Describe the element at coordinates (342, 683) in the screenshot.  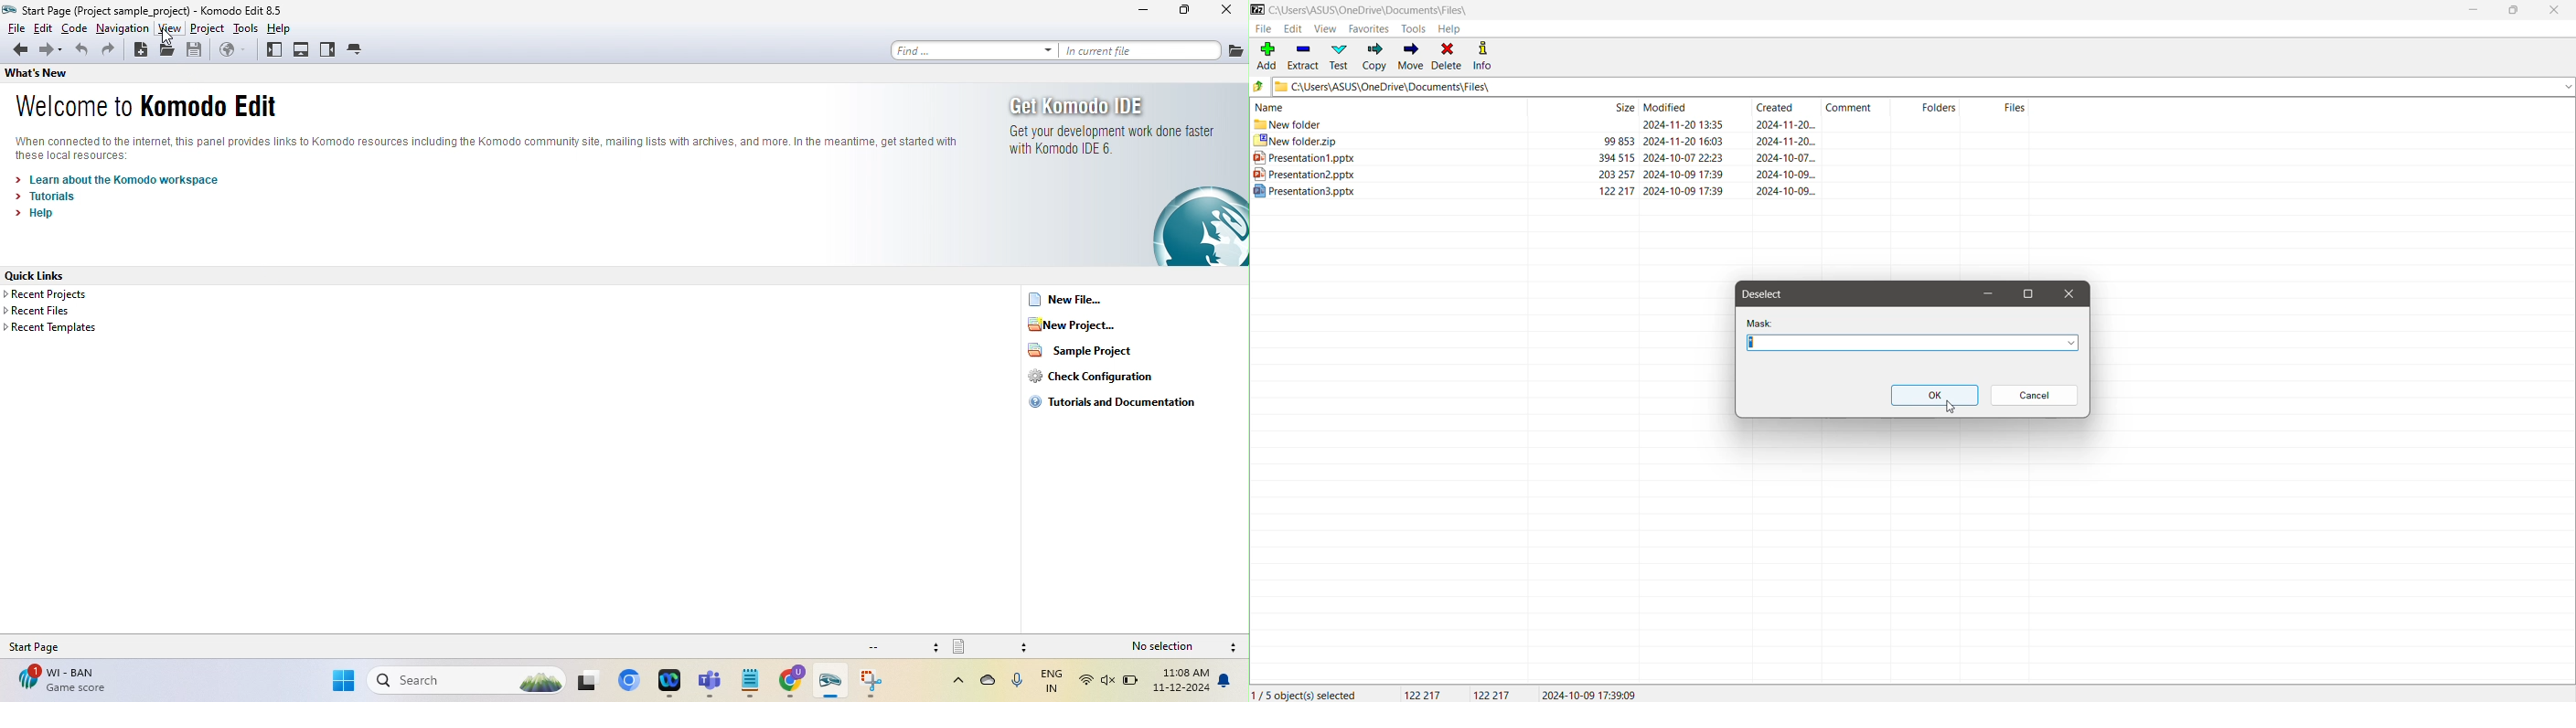
I see `start` at that location.